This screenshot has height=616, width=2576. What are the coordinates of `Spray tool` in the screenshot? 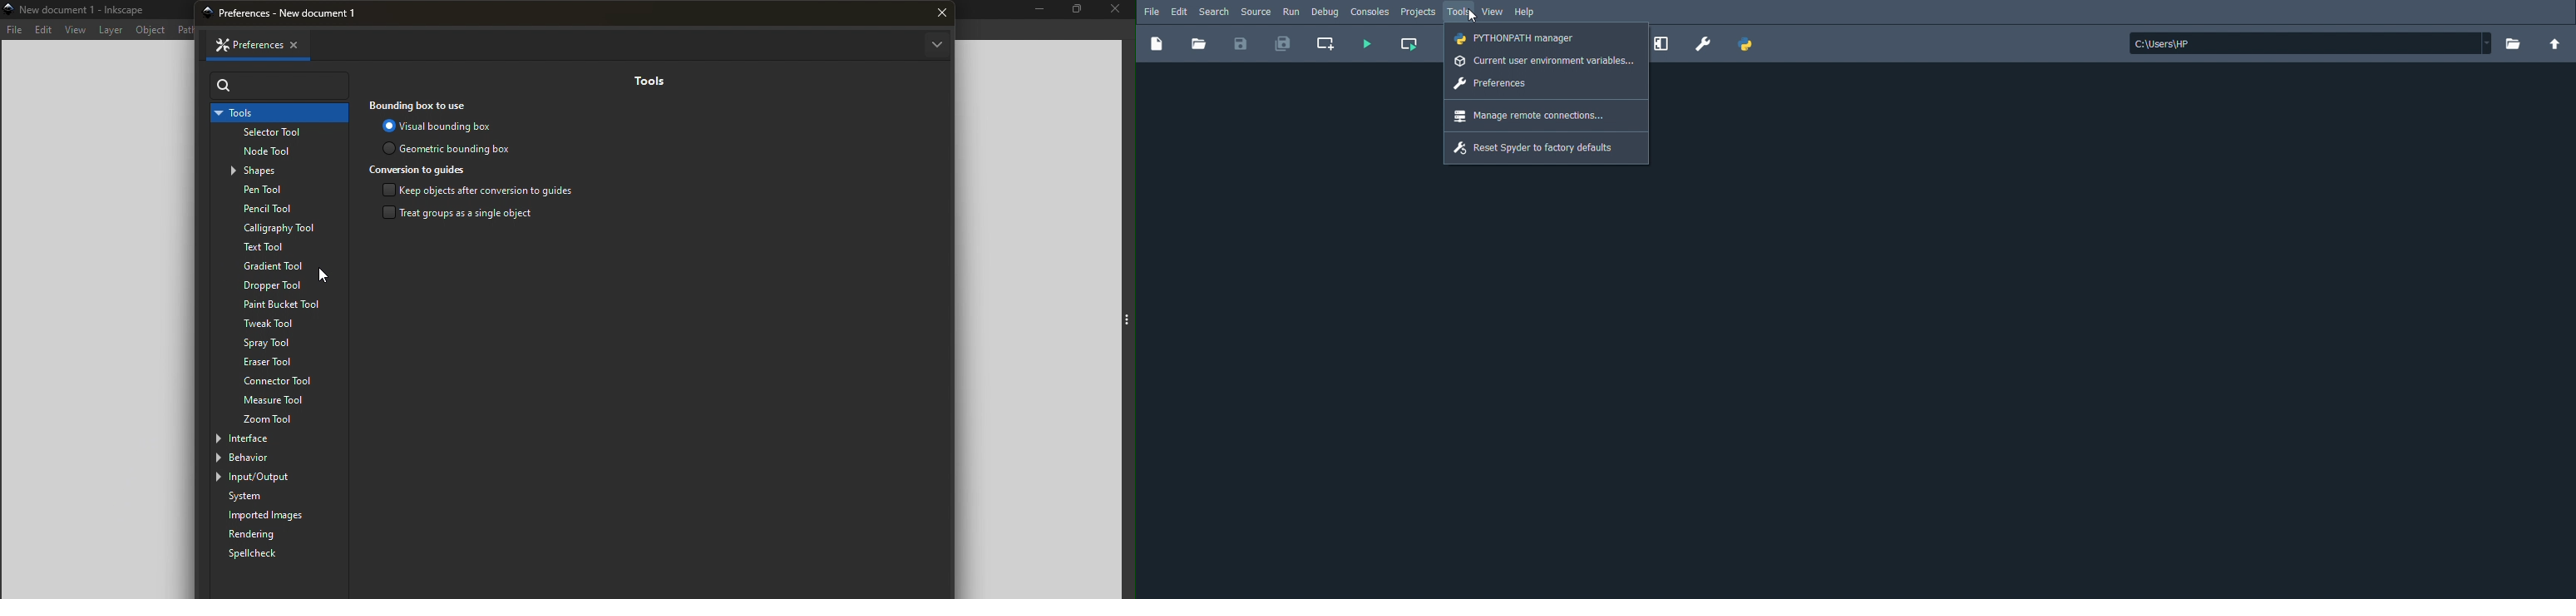 It's located at (272, 344).